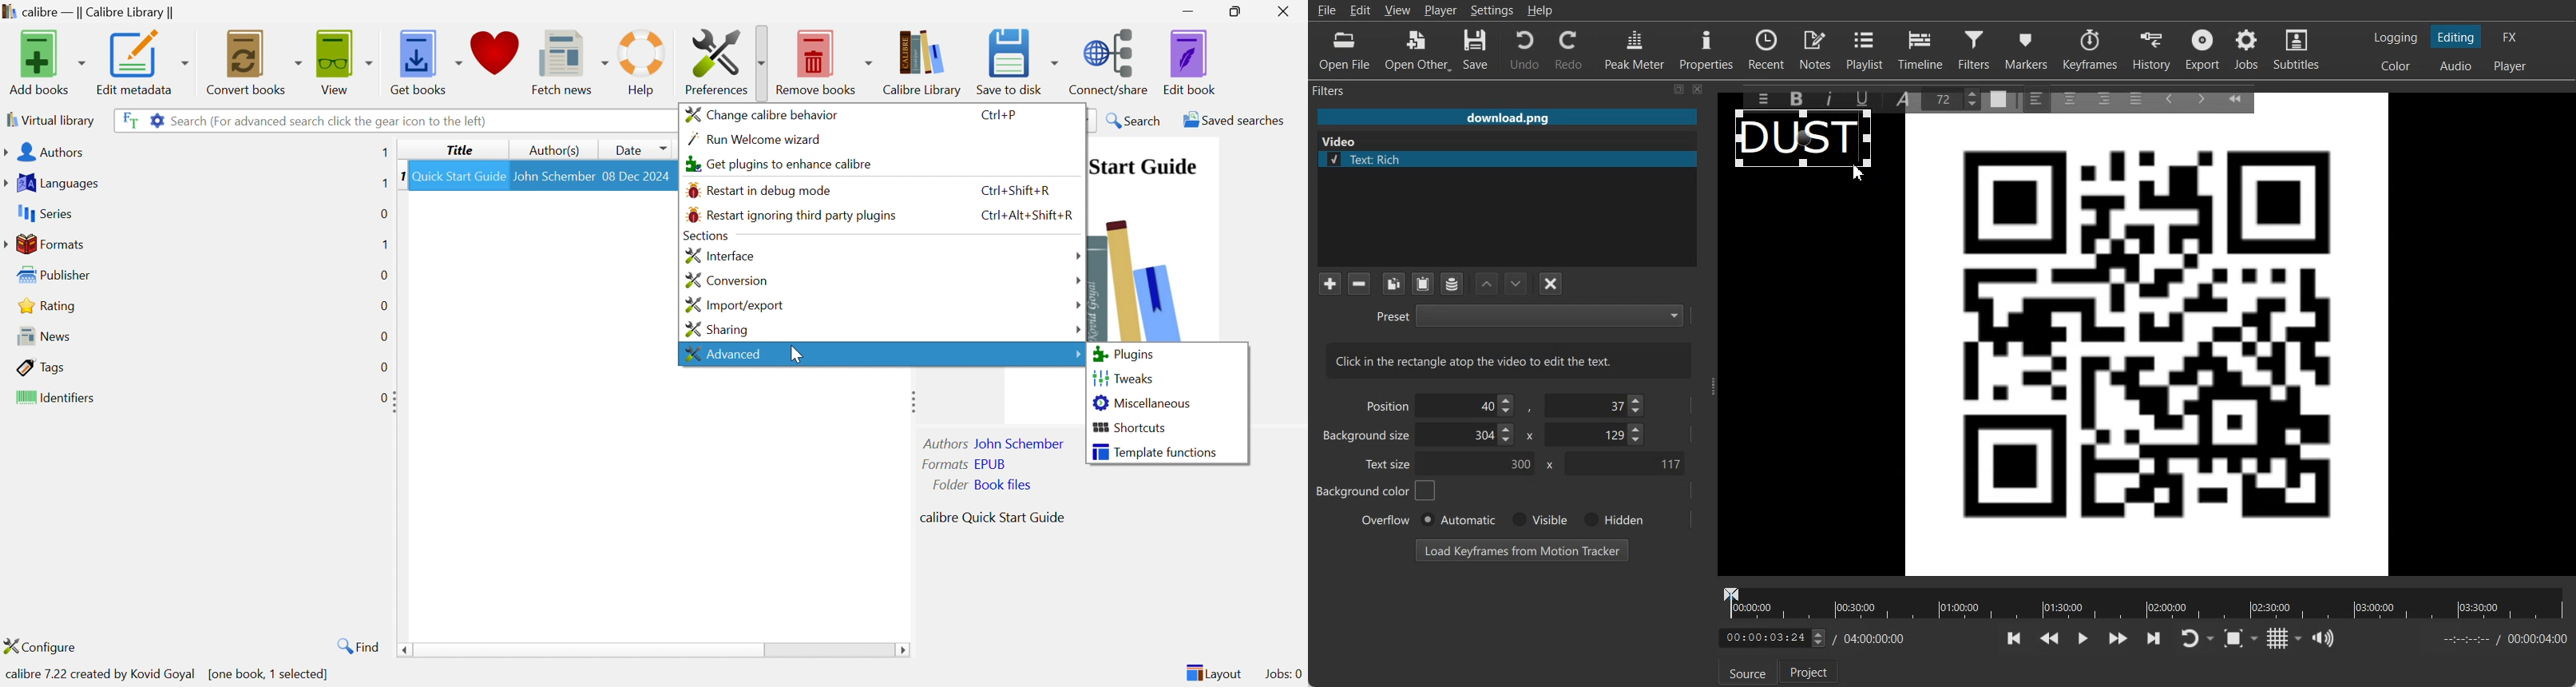 The width and height of the screenshot is (2576, 700). What do you see at coordinates (1423, 284) in the screenshot?
I see `Paste Filters` at bounding box center [1423, 284].